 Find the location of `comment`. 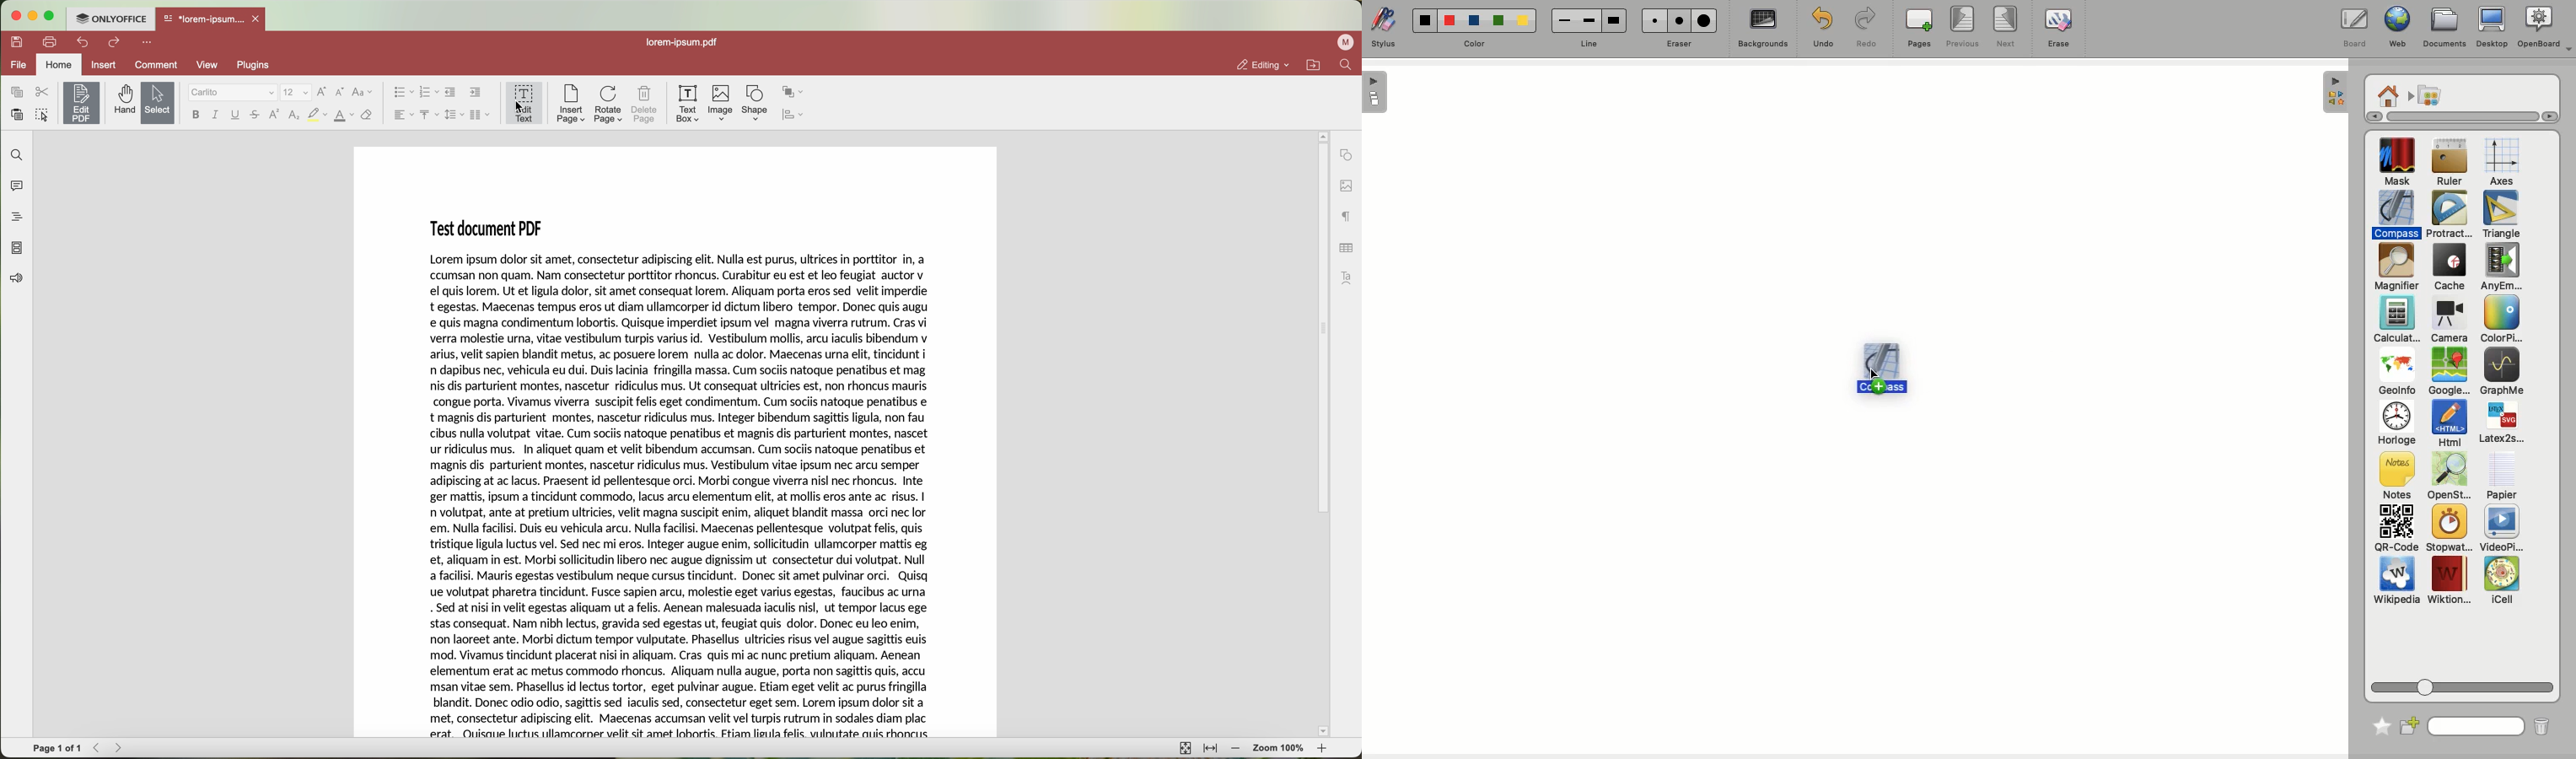

comment is located at coordinates (156, 66).